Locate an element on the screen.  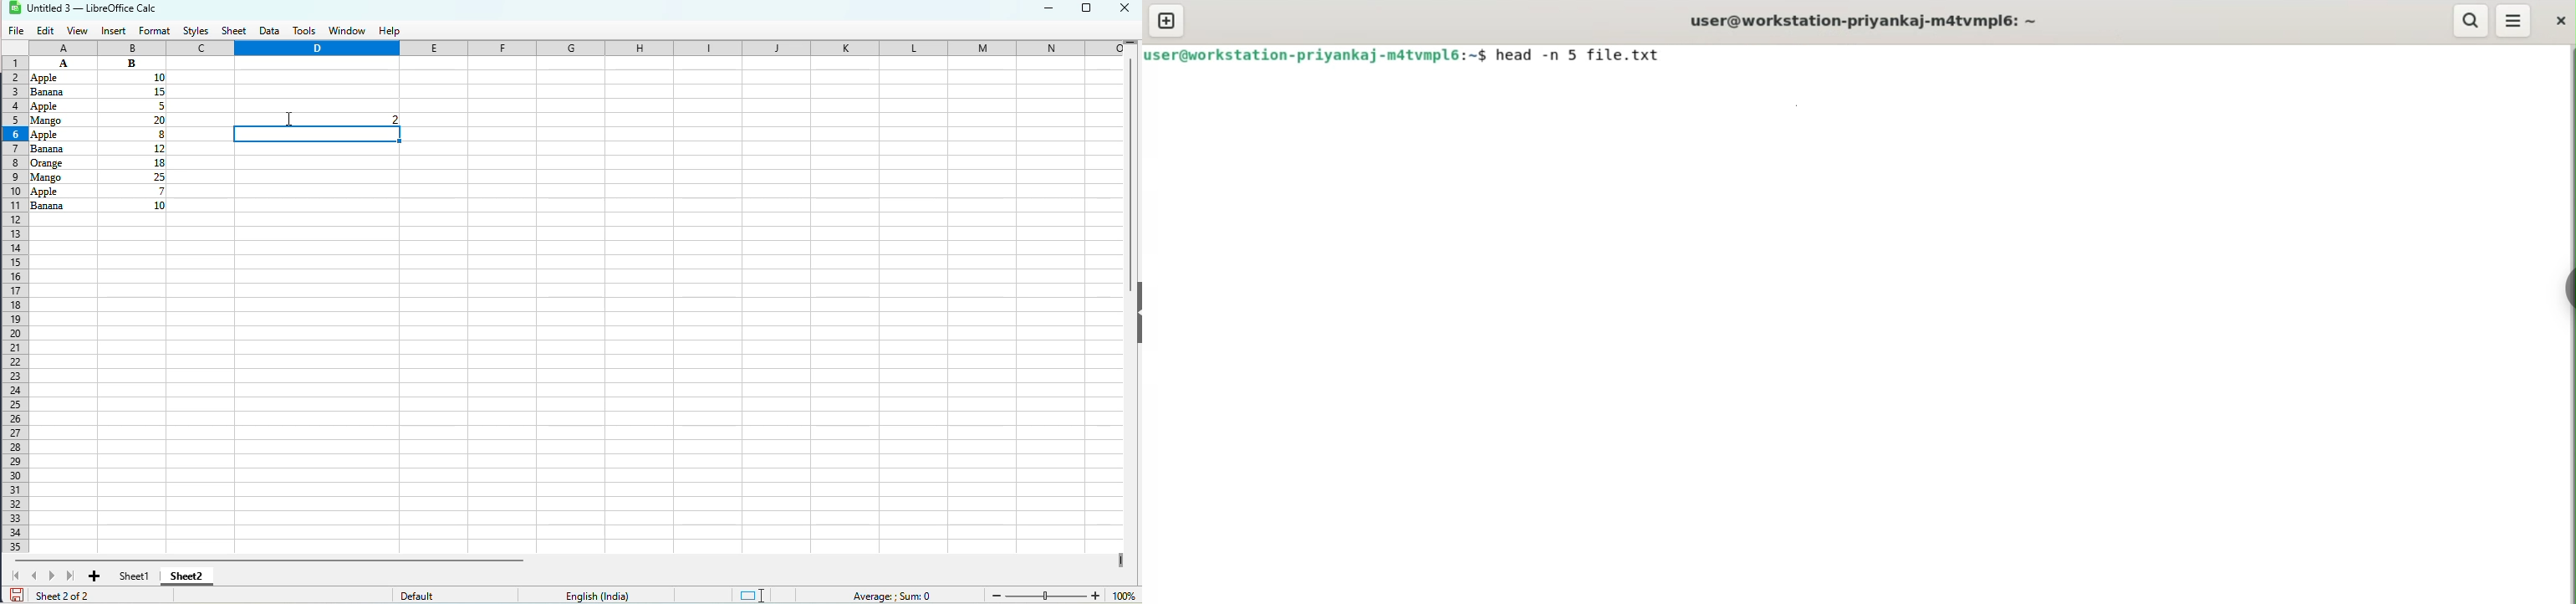
logo is located at coordinates (14, 8).